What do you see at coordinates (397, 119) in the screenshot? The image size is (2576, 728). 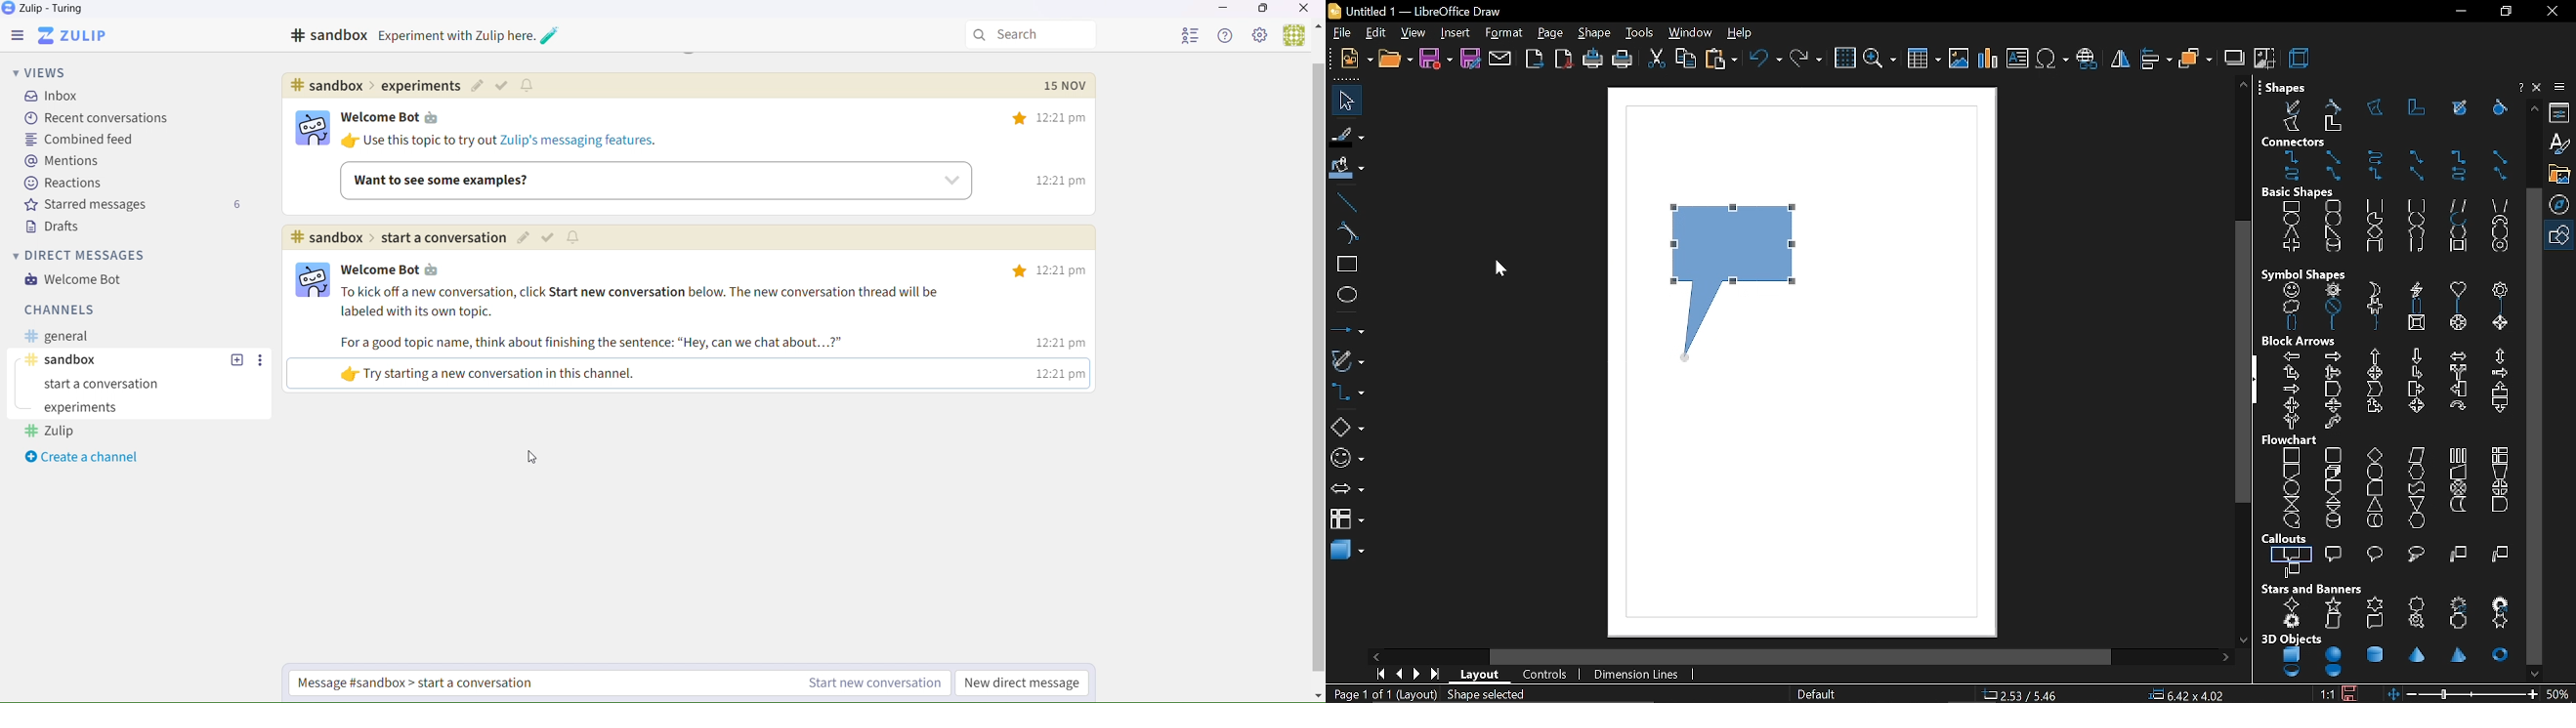 I see `Welcome bot` at bounding box center [397, 119].